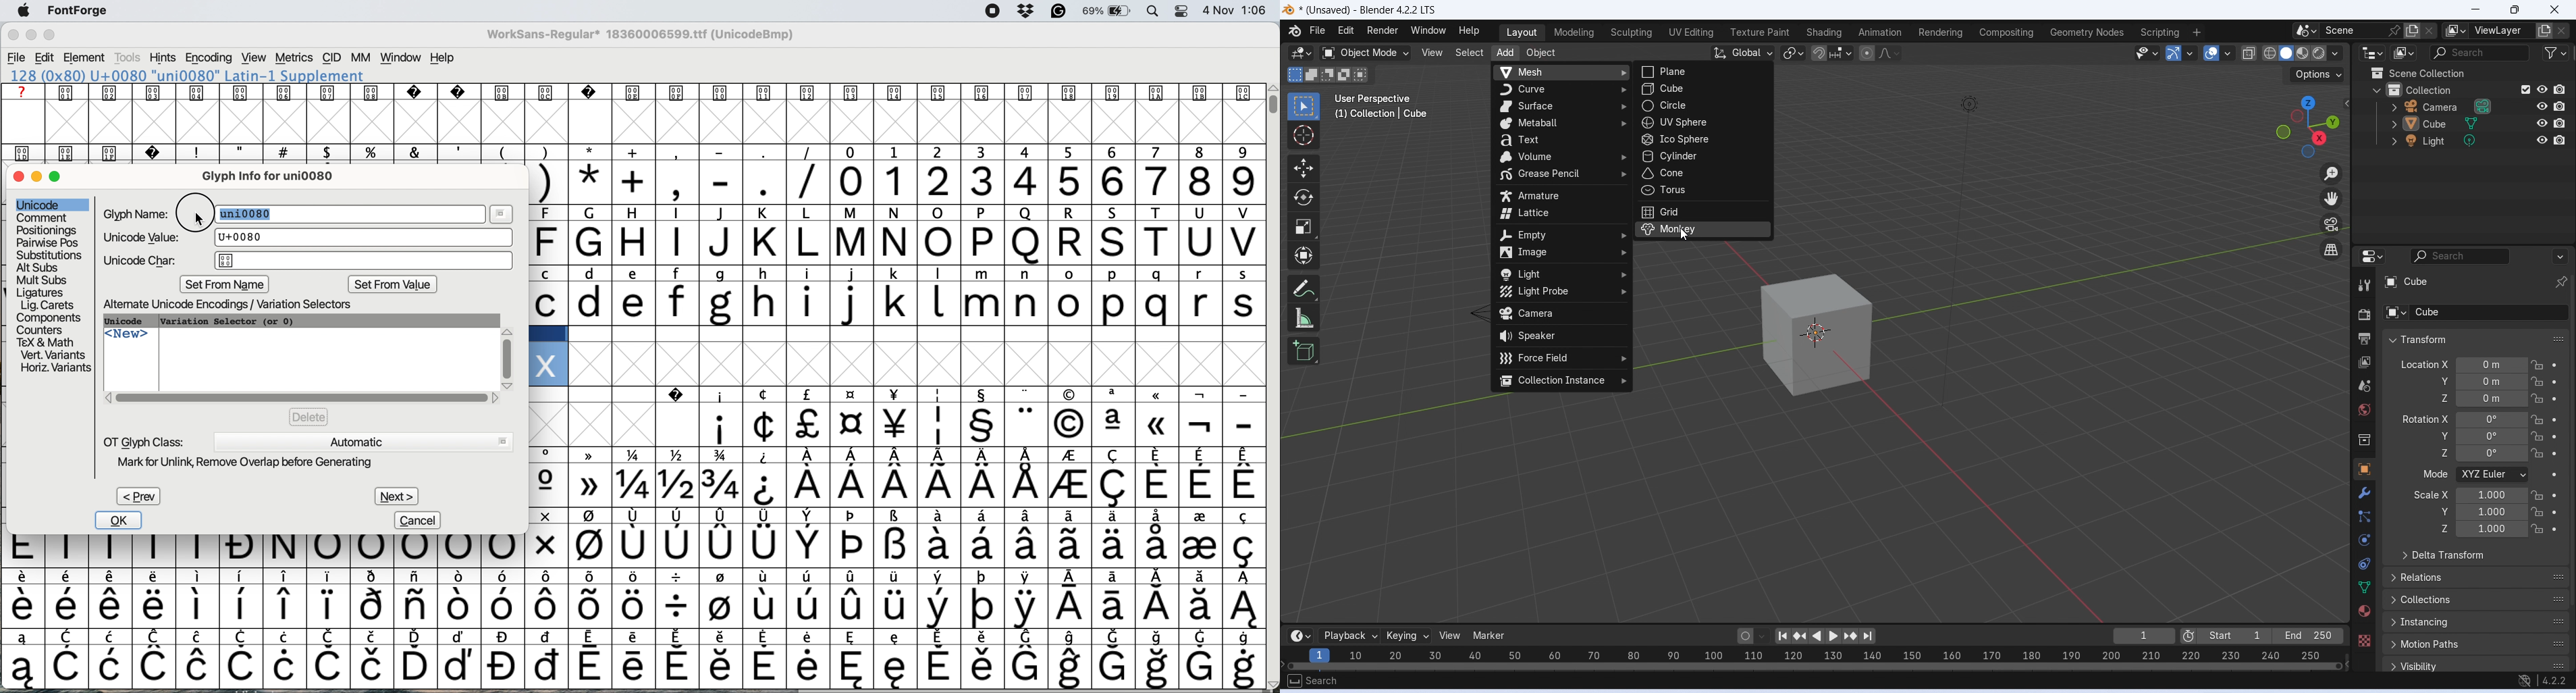  What do you see at coordinates (1303, 168) in the screenshot?
I see `Move` at bounding box center [1303, 168].